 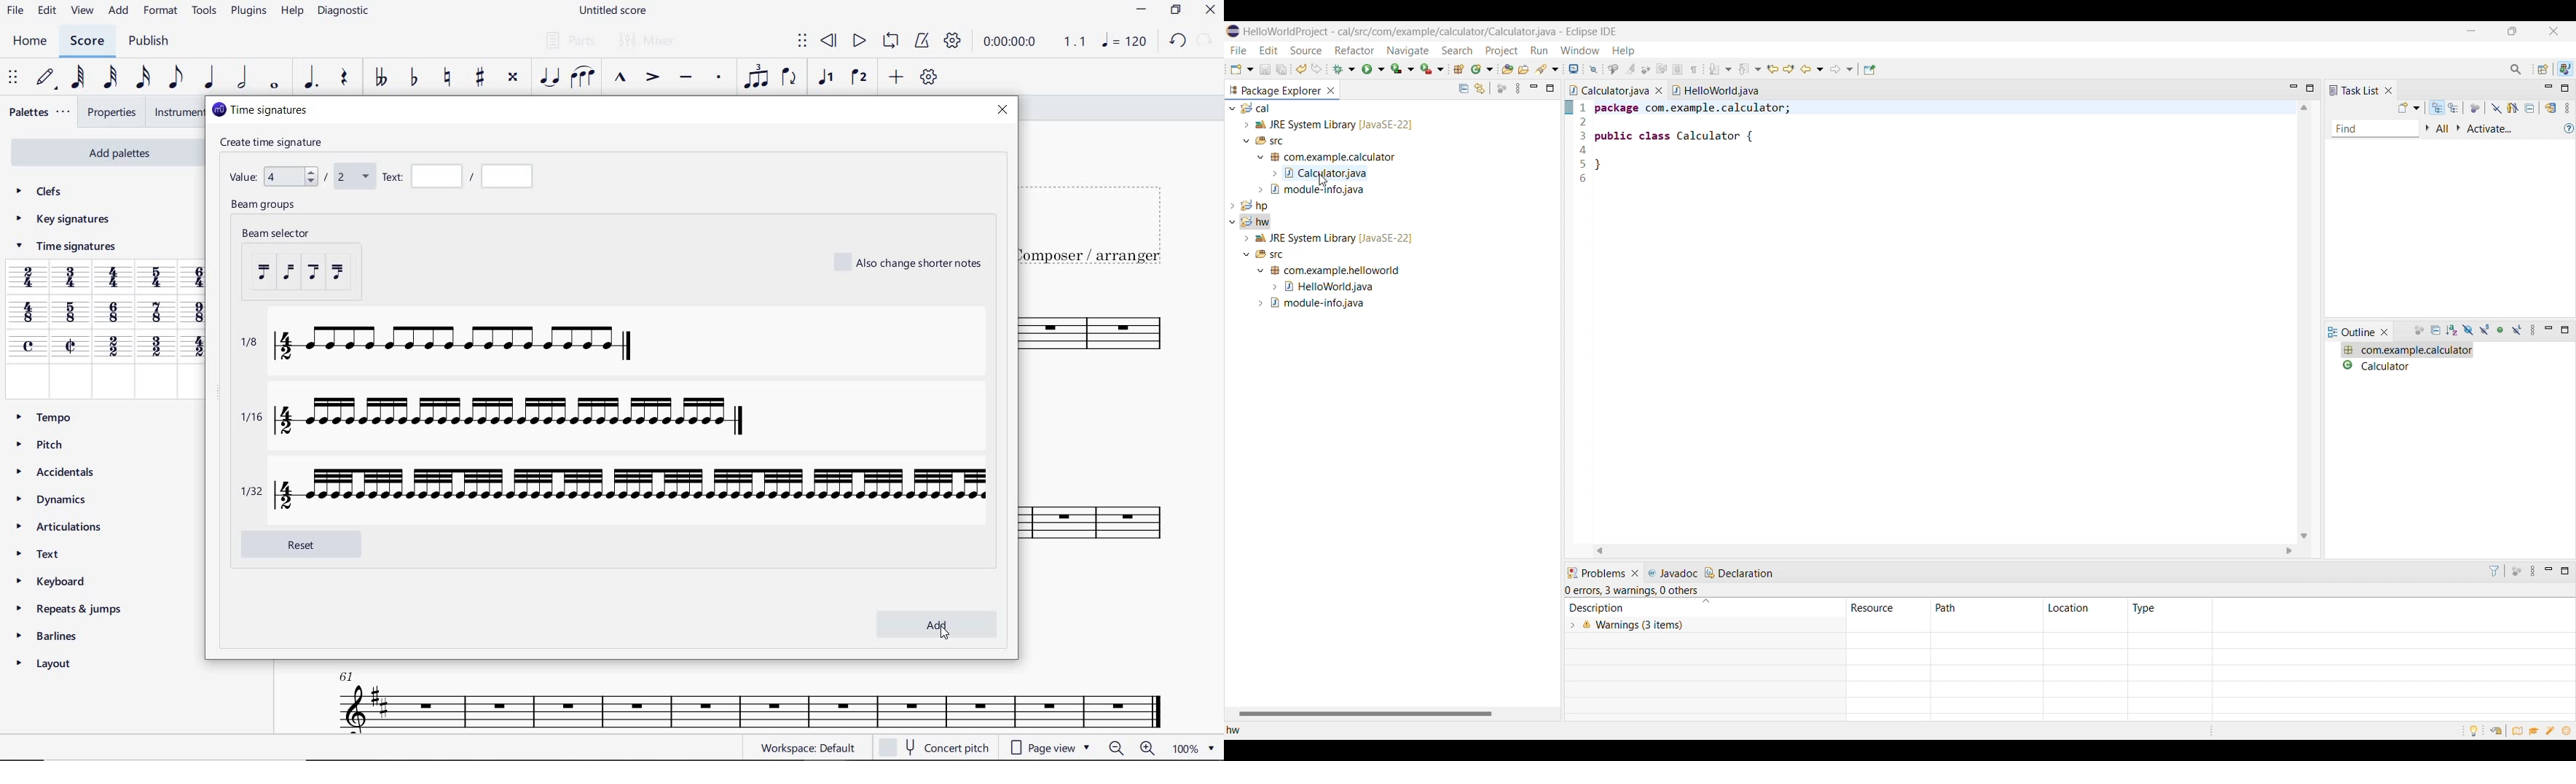 What do you see at coordinates (508, 418) in the screenshot?
I see `1/16 with time signature 4/2` at bounding box center [508, 418].